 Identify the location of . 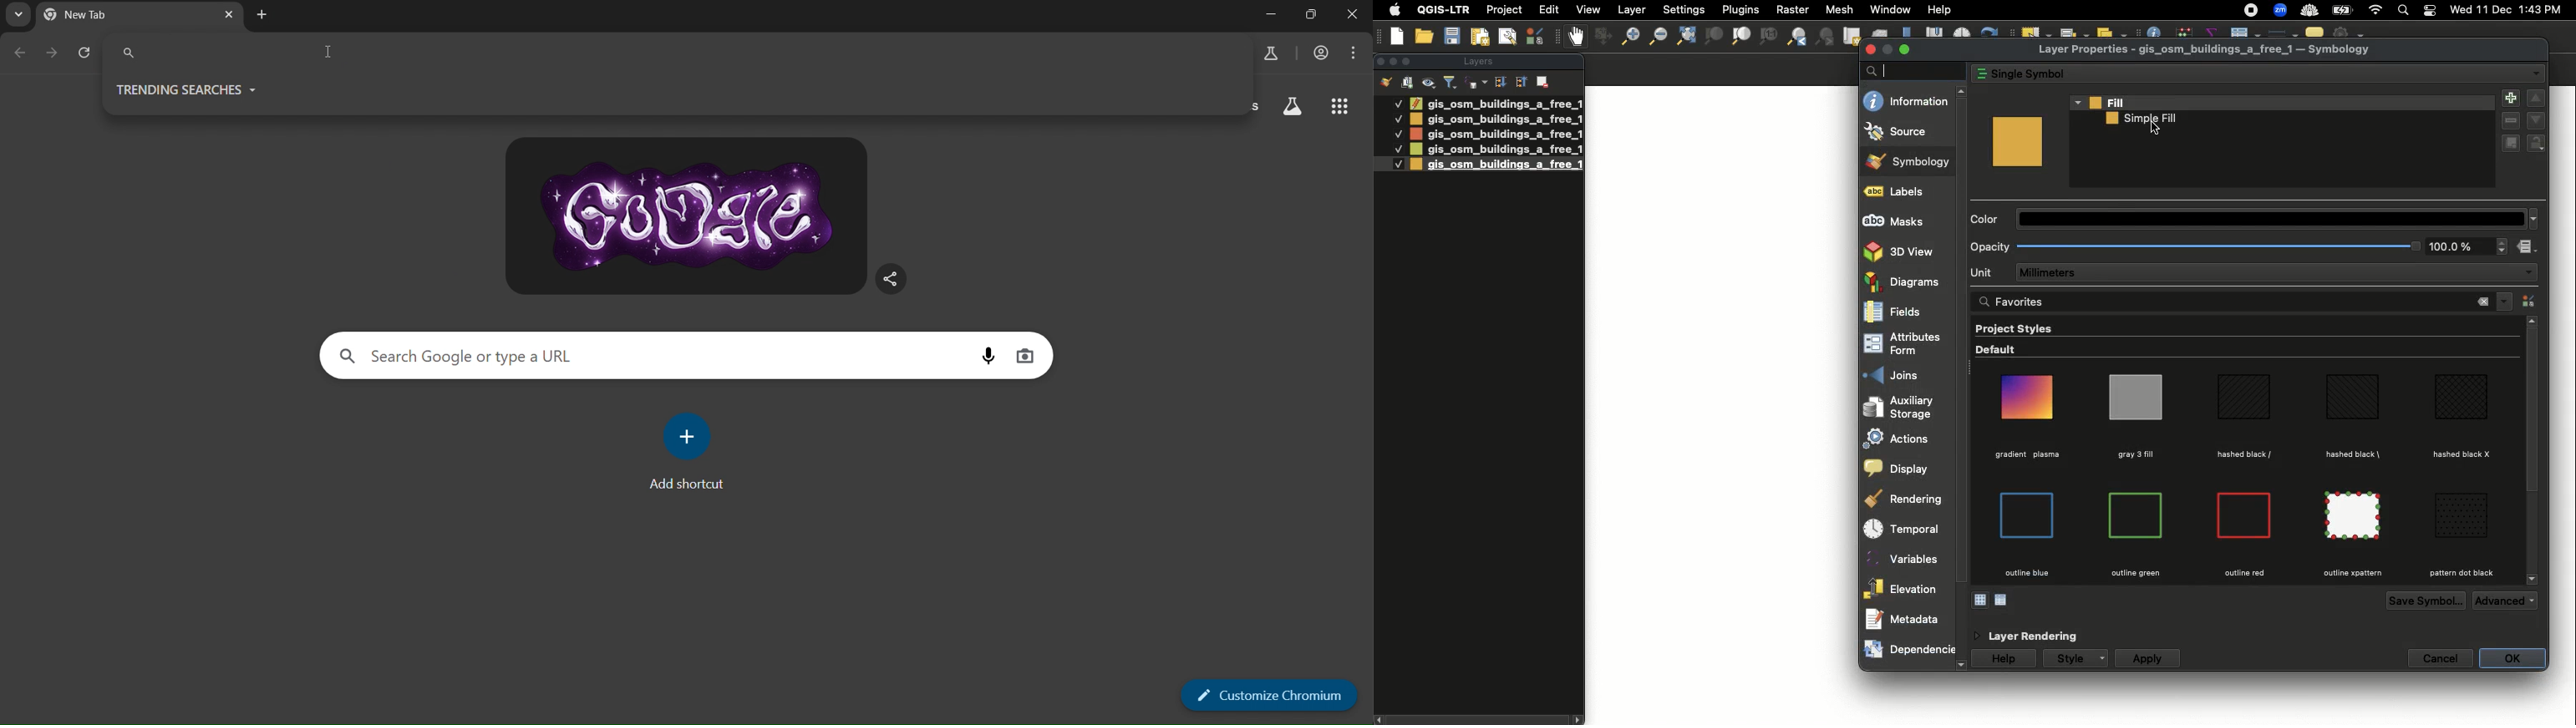
(2526, 246).